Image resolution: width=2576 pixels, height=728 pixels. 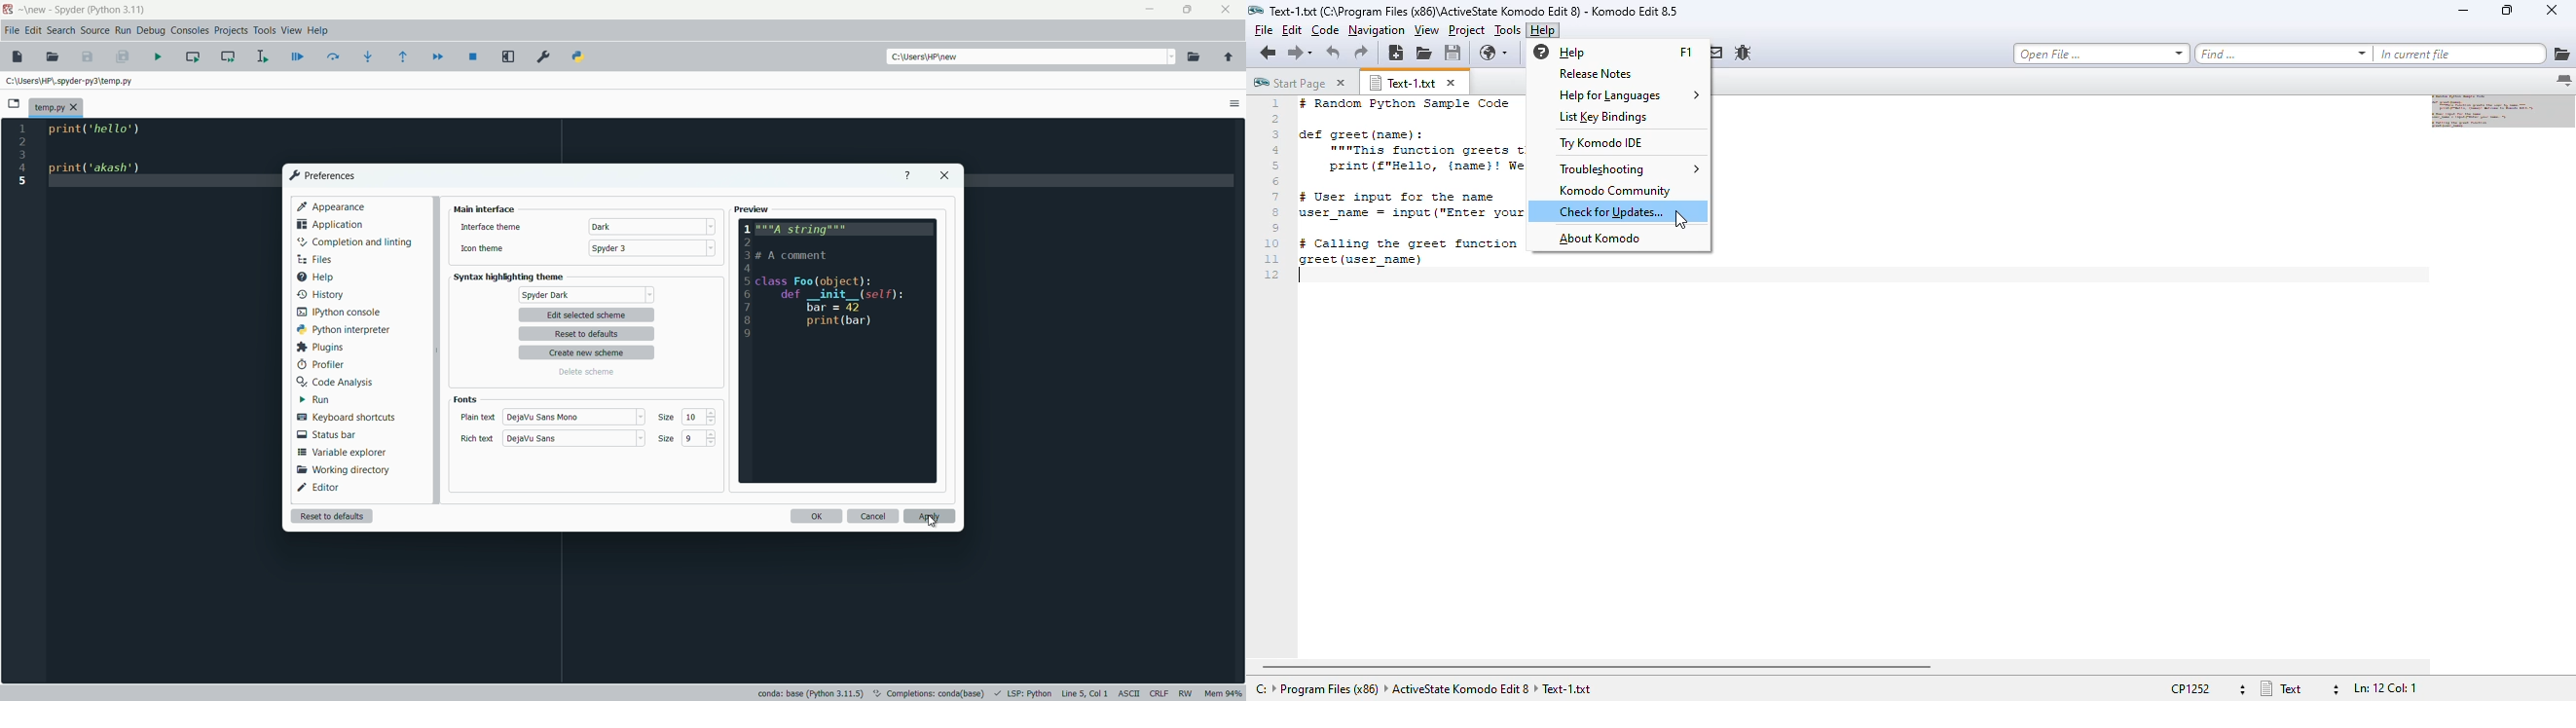 I want to click on continue execution until next function, so click(x=406, y=56).